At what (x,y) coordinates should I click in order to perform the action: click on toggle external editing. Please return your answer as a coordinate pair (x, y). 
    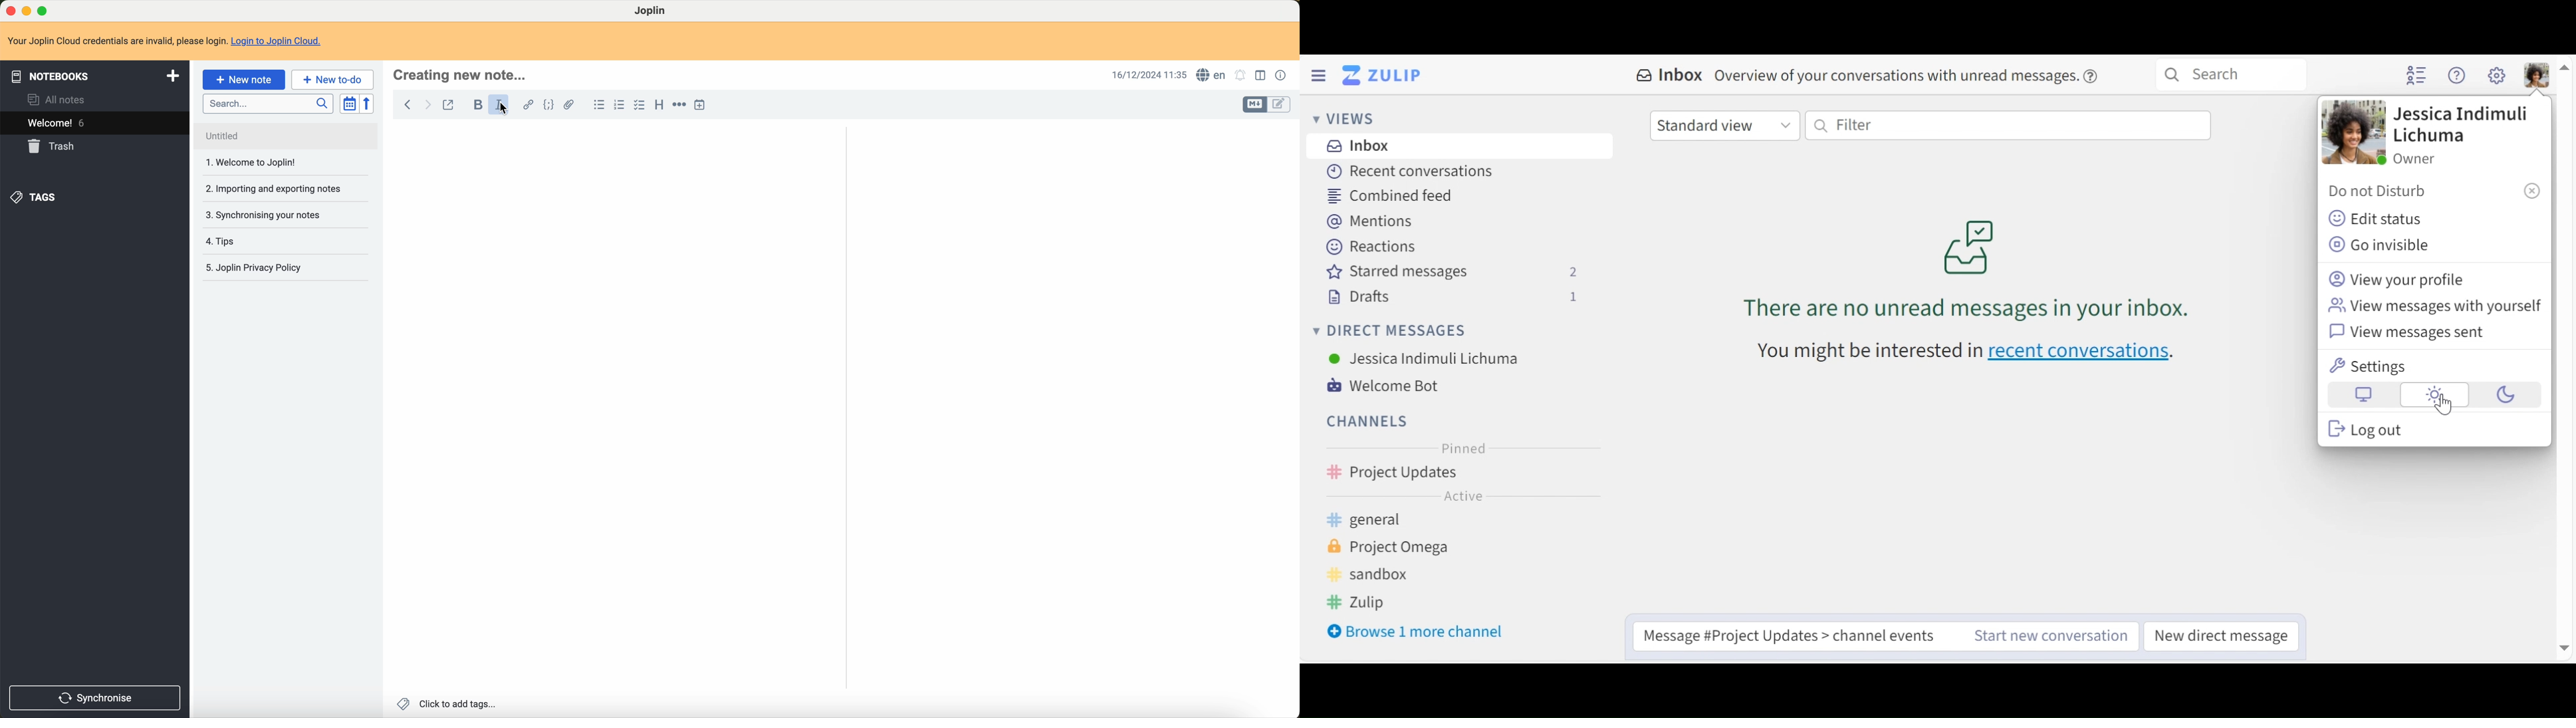
    Looking at the image, I should click on (451, 105).